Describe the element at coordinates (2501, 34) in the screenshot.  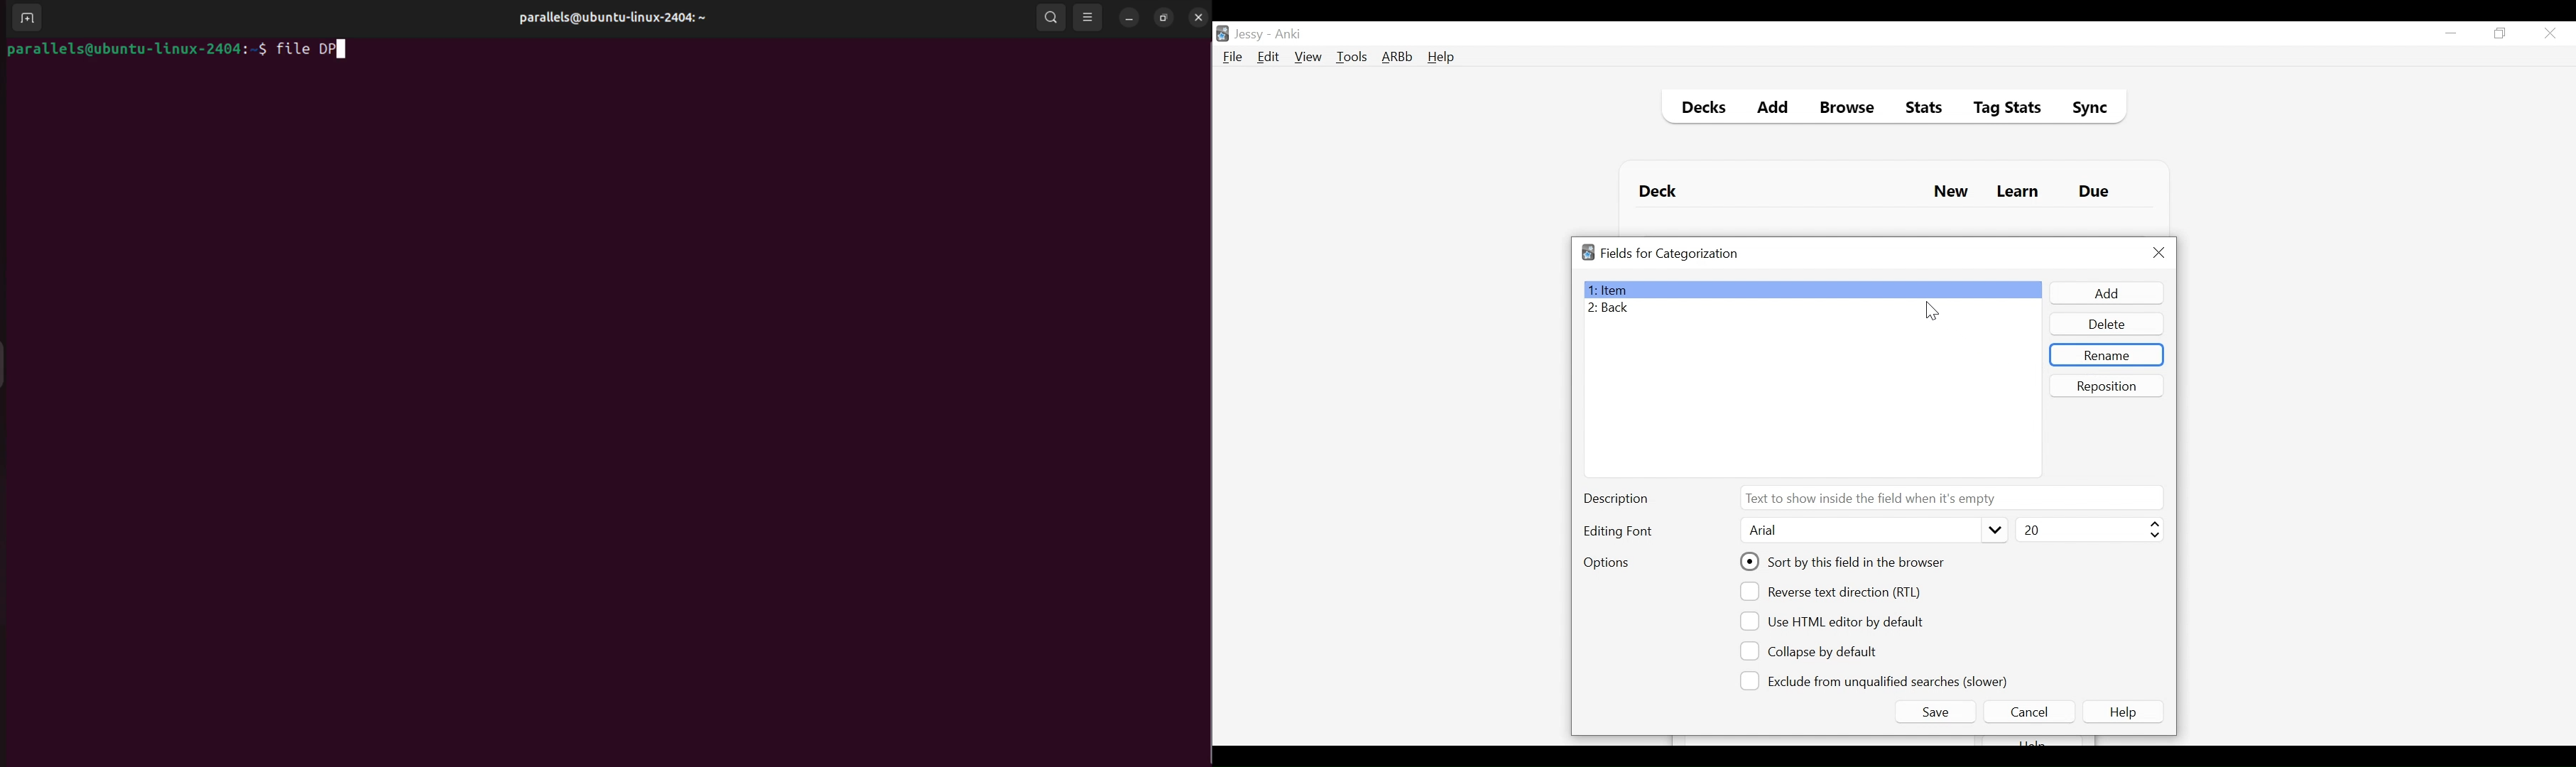
I see `Restore` at that location.